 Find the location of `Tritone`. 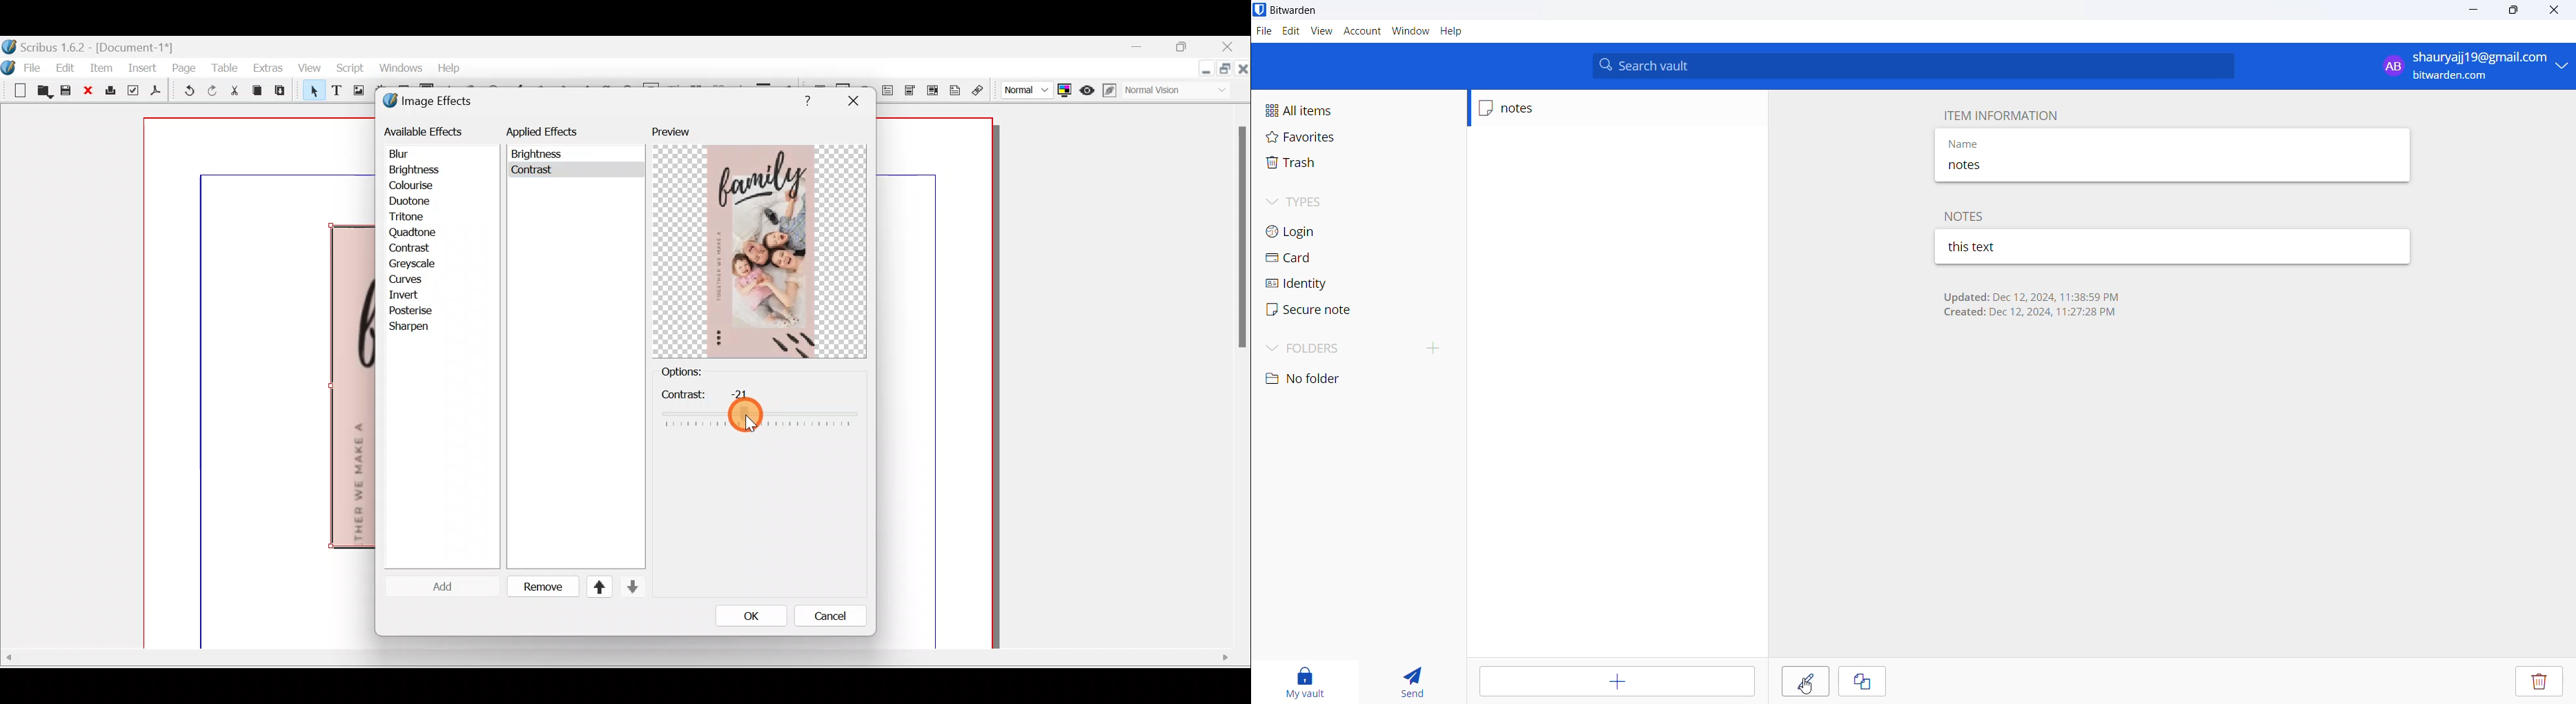

Tritone is located at coordinates (413, 218).